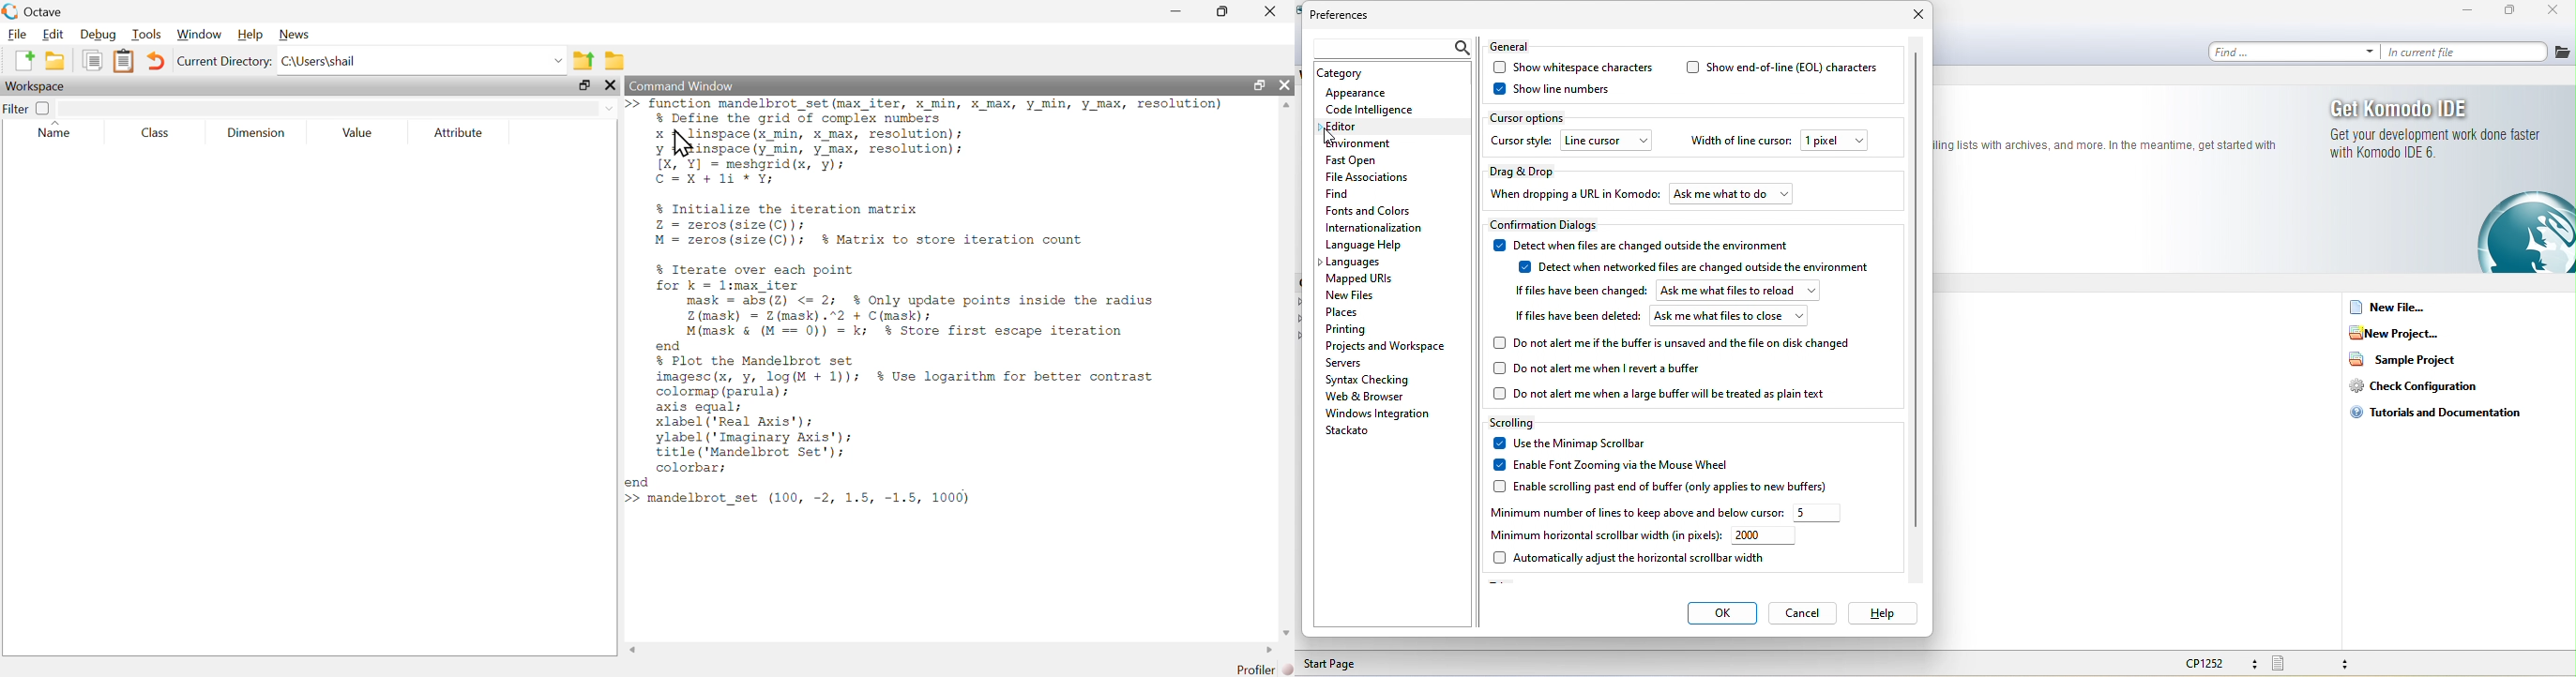 This screenshot has height=700, width=2576. I want to click on web and browse, so click(1380, 396).